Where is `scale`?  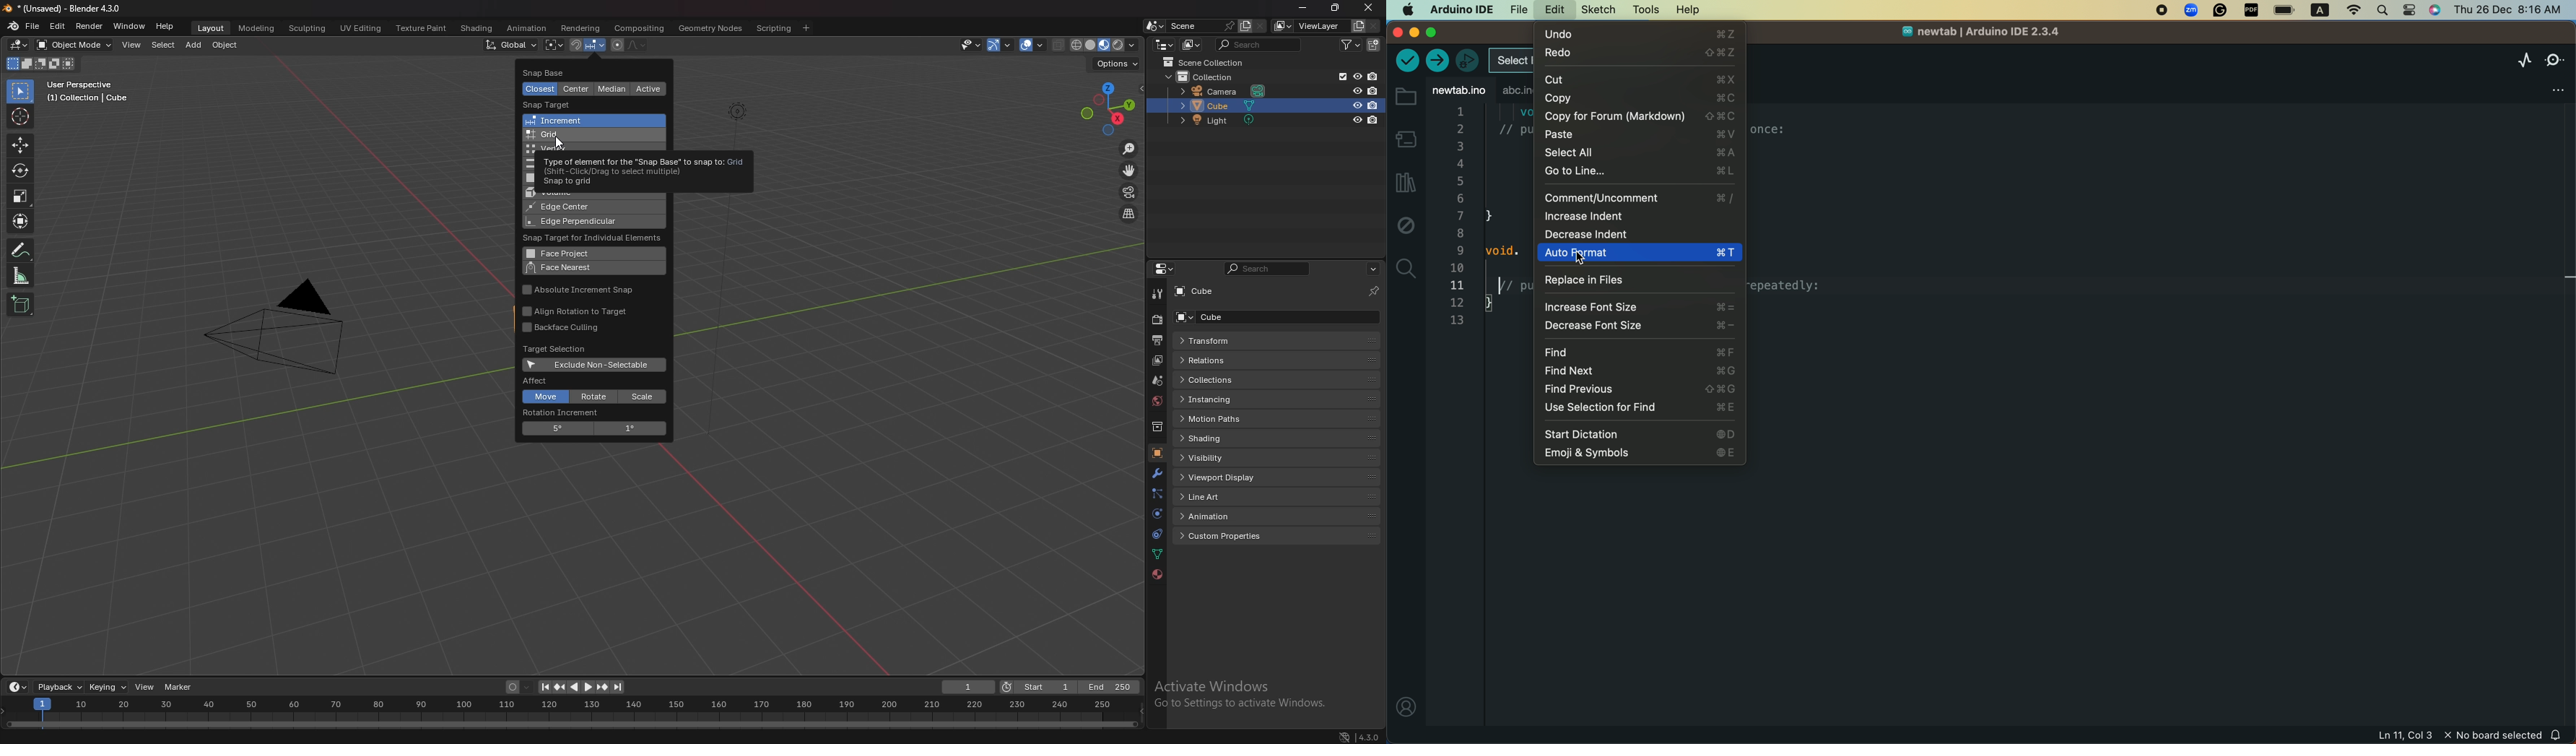
scale is located at coordinates (643, 397).